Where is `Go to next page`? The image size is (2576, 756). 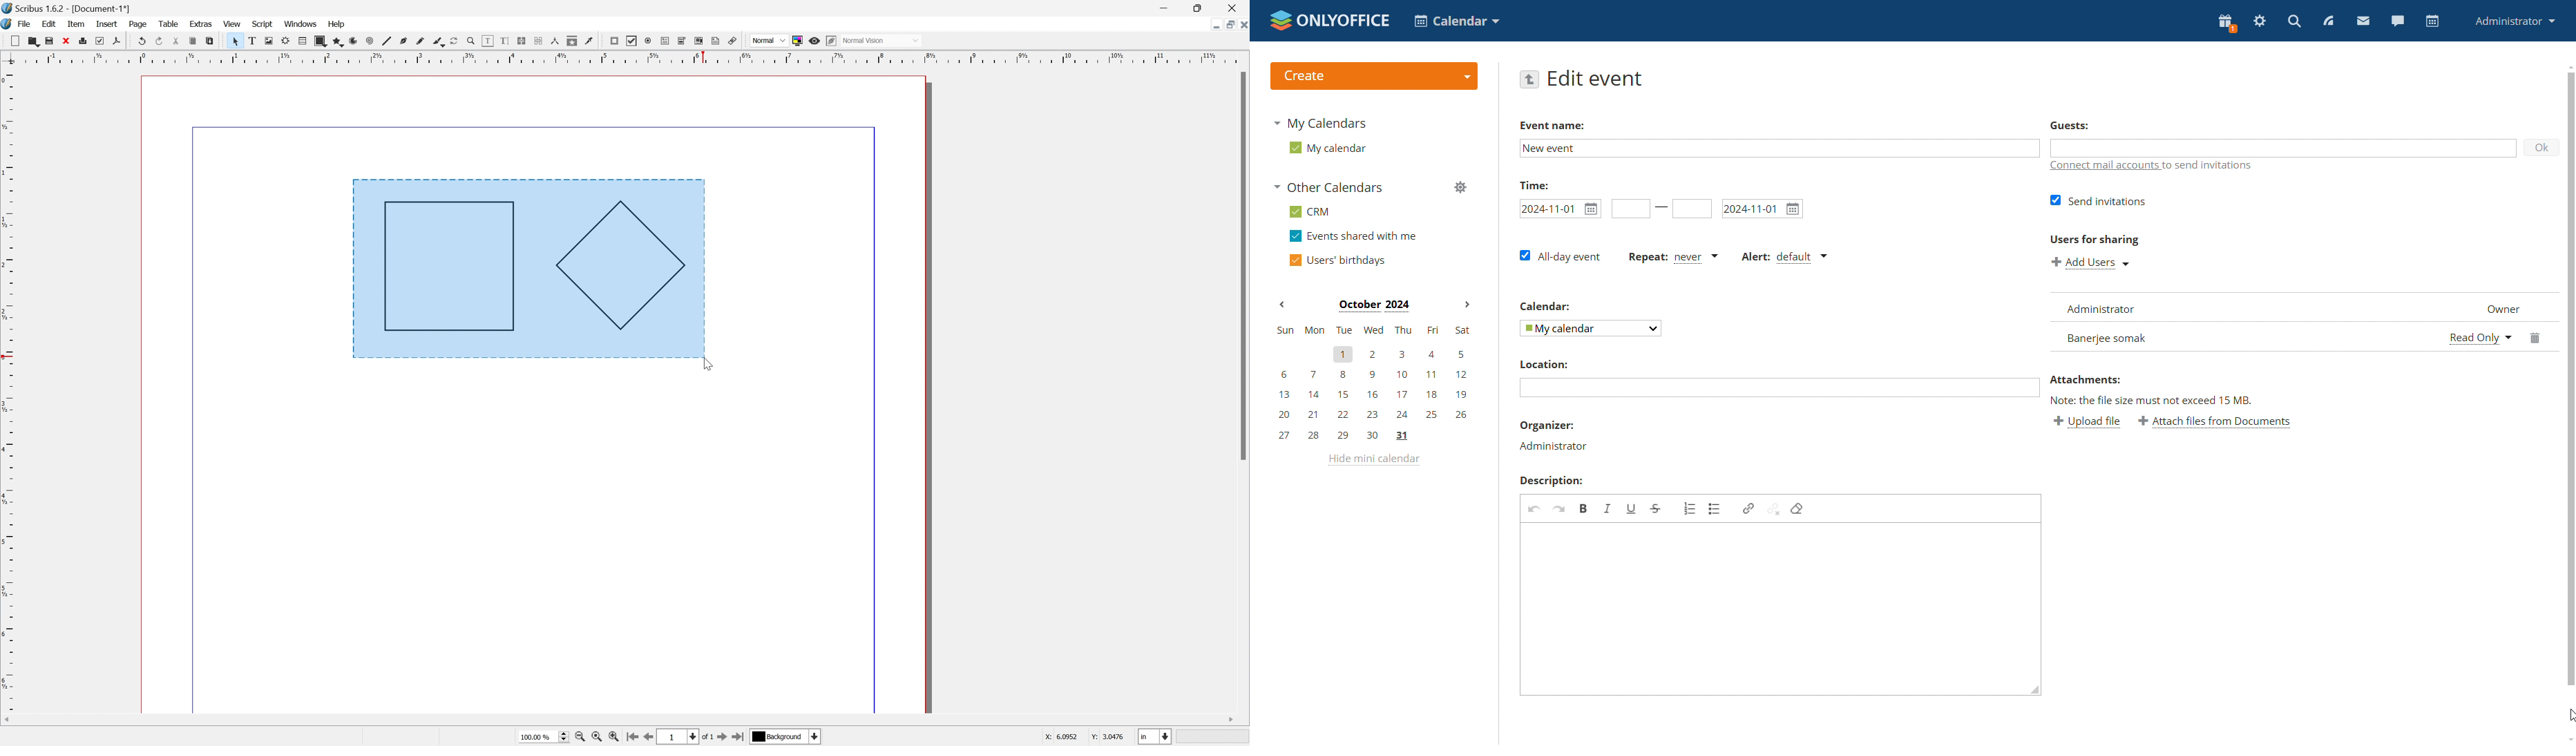
Go to next page is located at coordinates (720, 738).